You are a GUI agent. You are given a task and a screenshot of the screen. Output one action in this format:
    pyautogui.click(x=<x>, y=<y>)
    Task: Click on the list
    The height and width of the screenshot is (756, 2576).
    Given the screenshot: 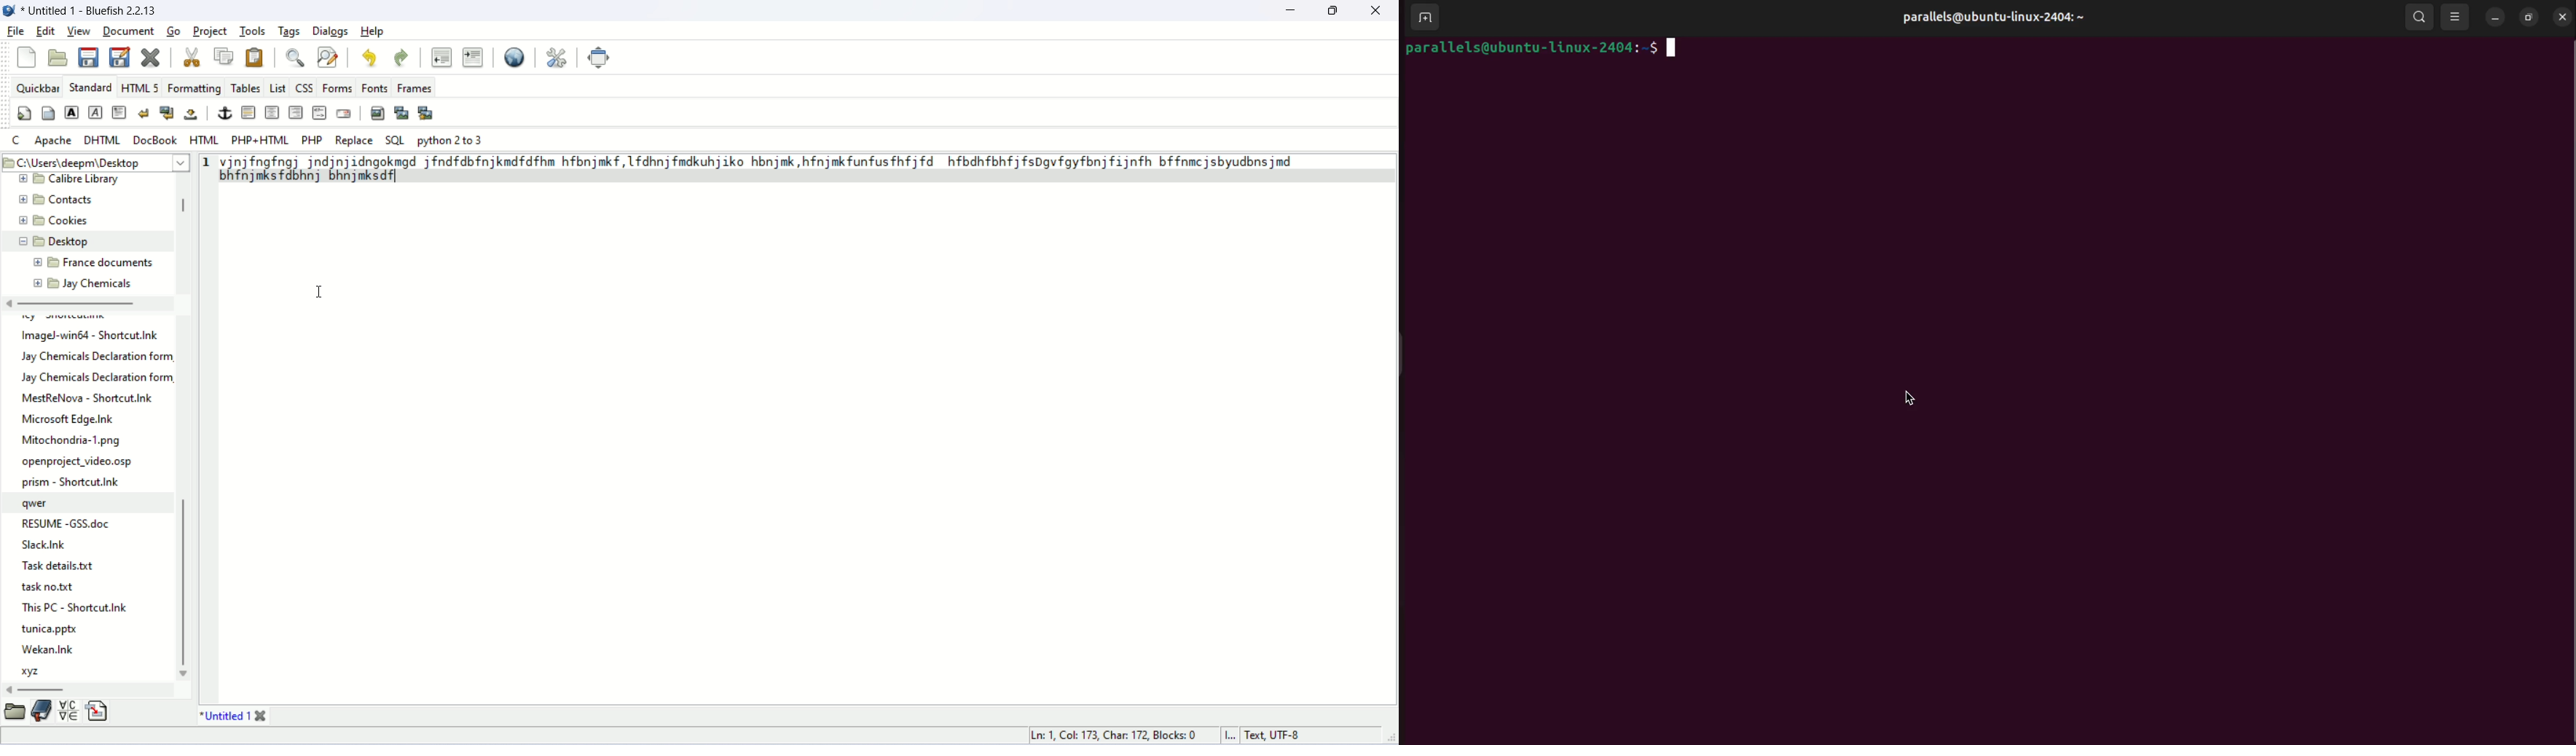 What is the action you would take?
    pyautogui.click(x=278, y=87)
    